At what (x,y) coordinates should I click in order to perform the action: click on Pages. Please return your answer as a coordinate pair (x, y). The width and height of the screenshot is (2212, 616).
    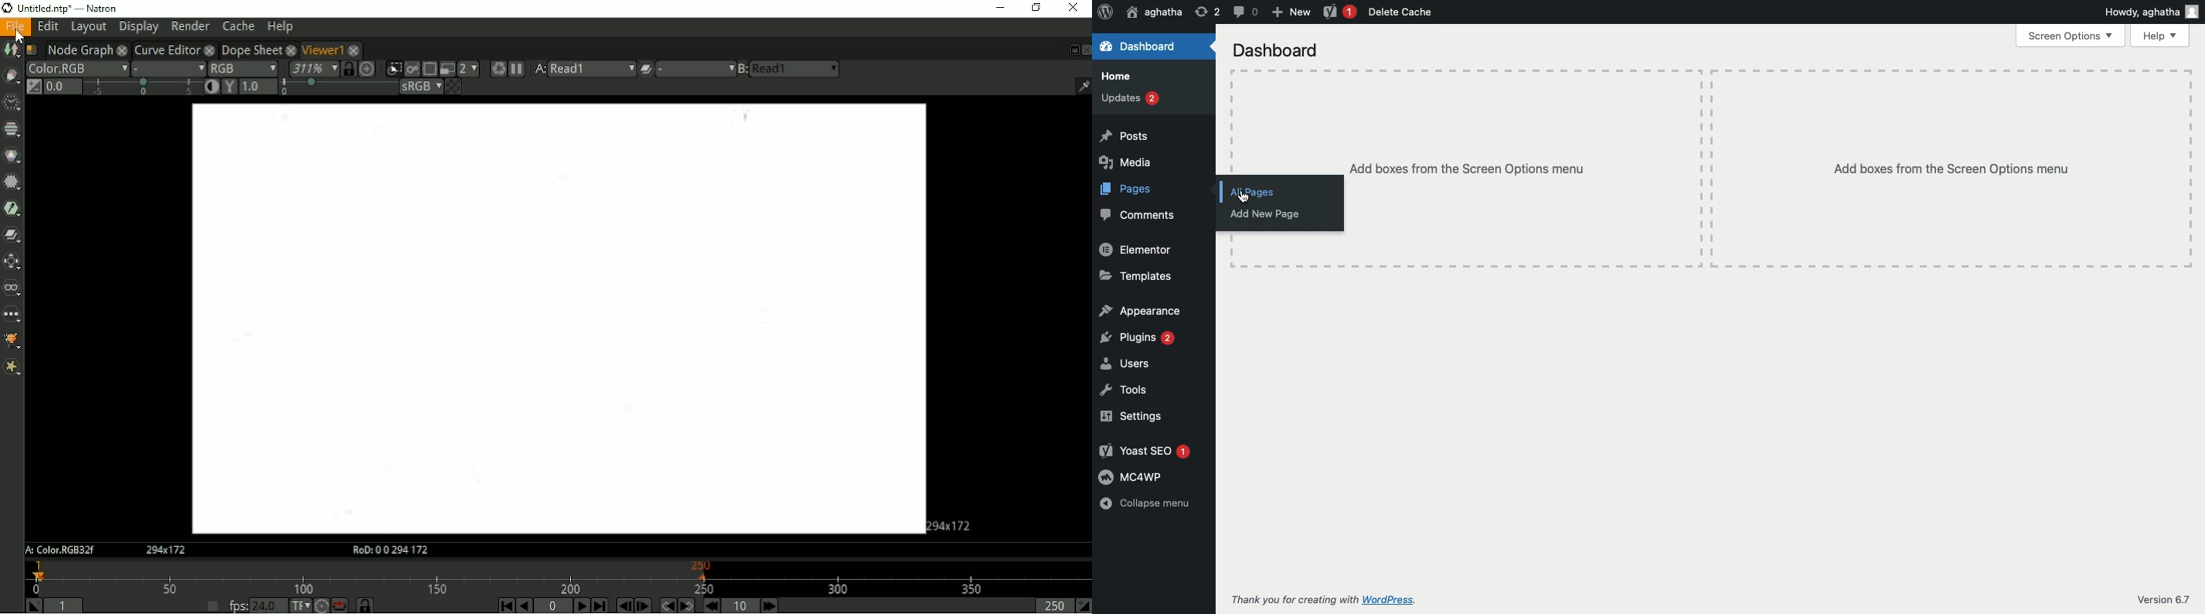
    Looking at the image, I should click on (1147, 190).